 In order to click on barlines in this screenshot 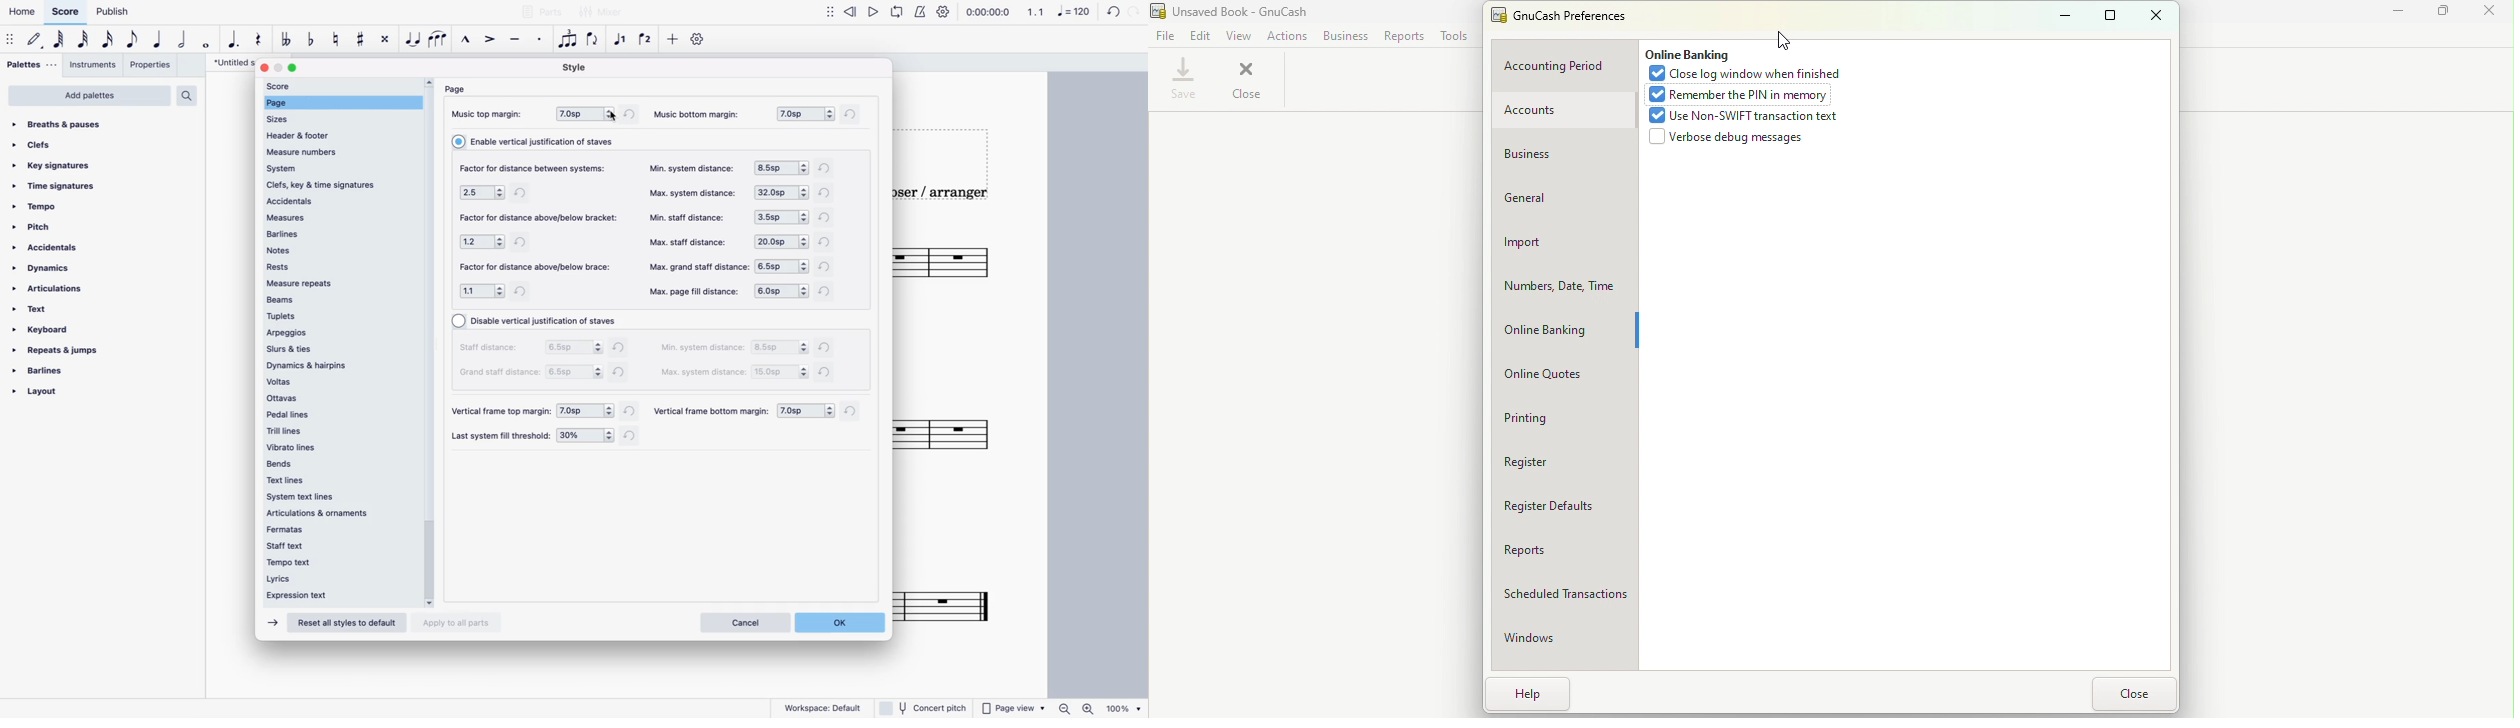, I will do `click(40, 371)`.